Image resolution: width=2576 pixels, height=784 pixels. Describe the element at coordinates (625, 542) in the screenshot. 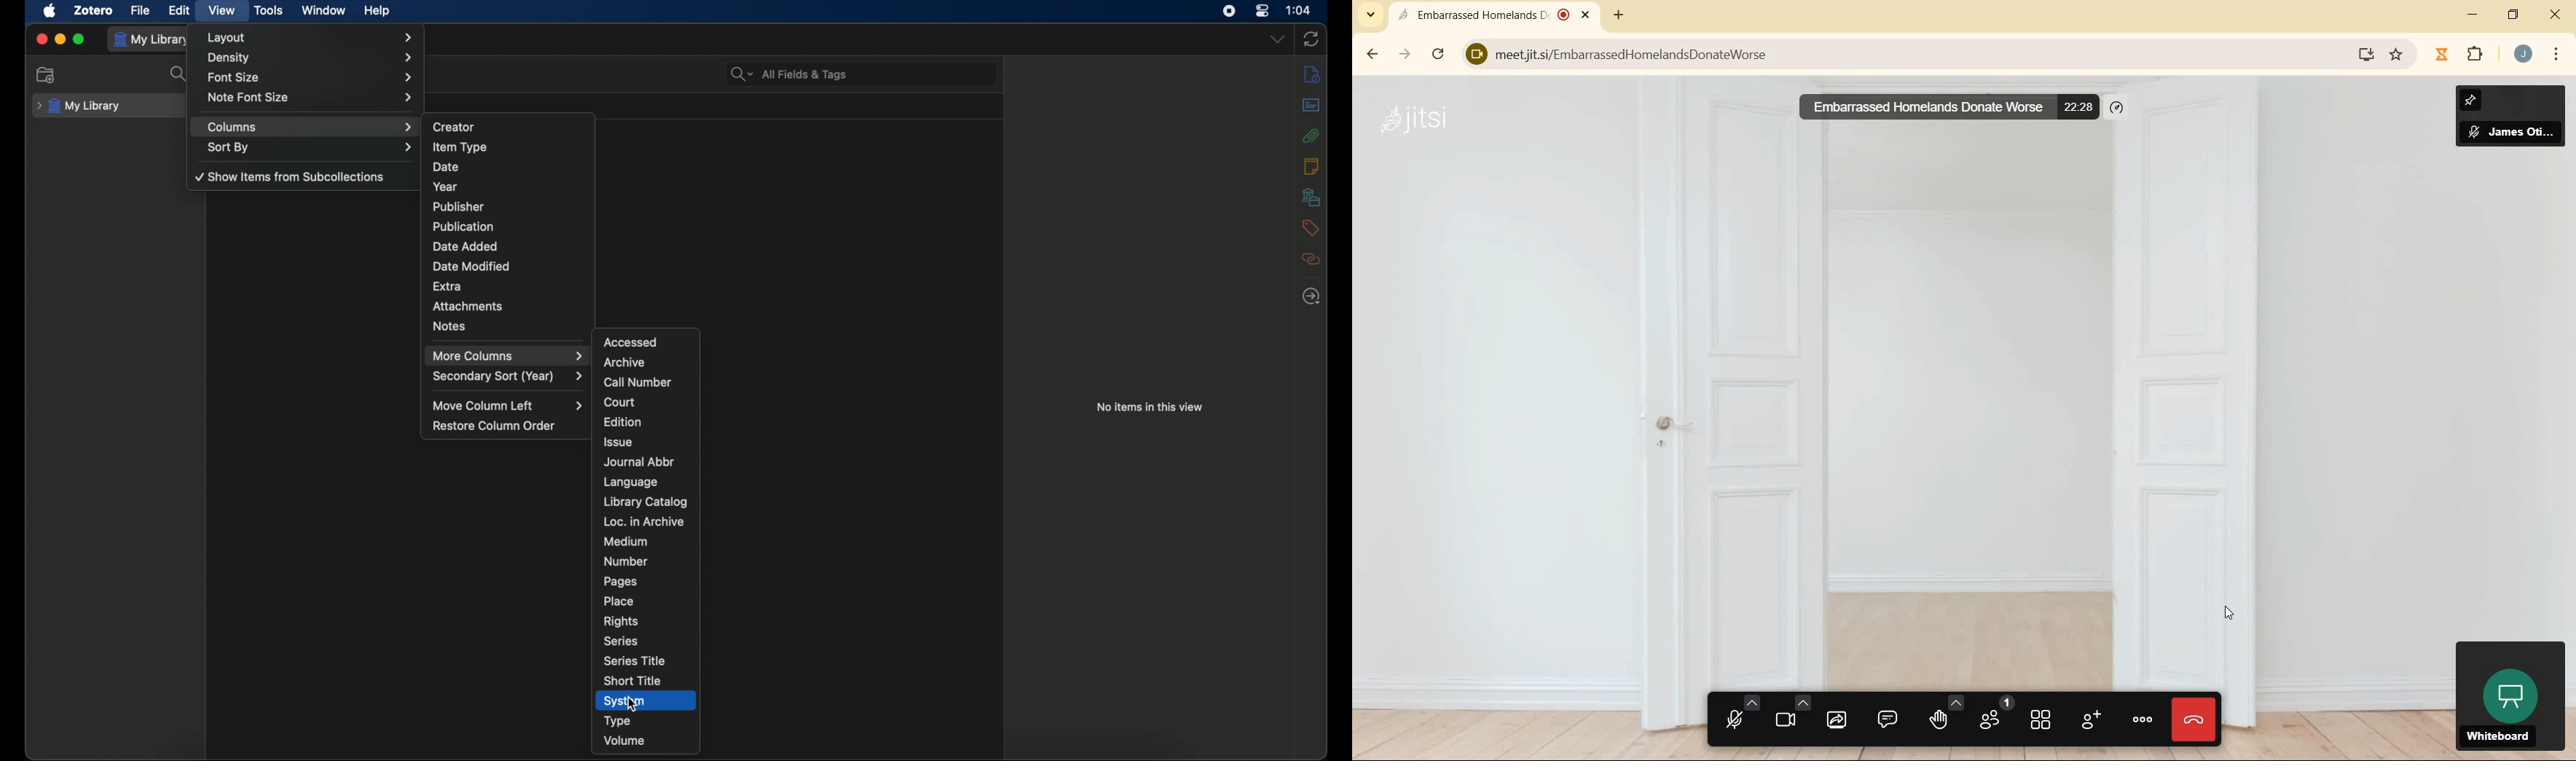

I see `medium` at that location.